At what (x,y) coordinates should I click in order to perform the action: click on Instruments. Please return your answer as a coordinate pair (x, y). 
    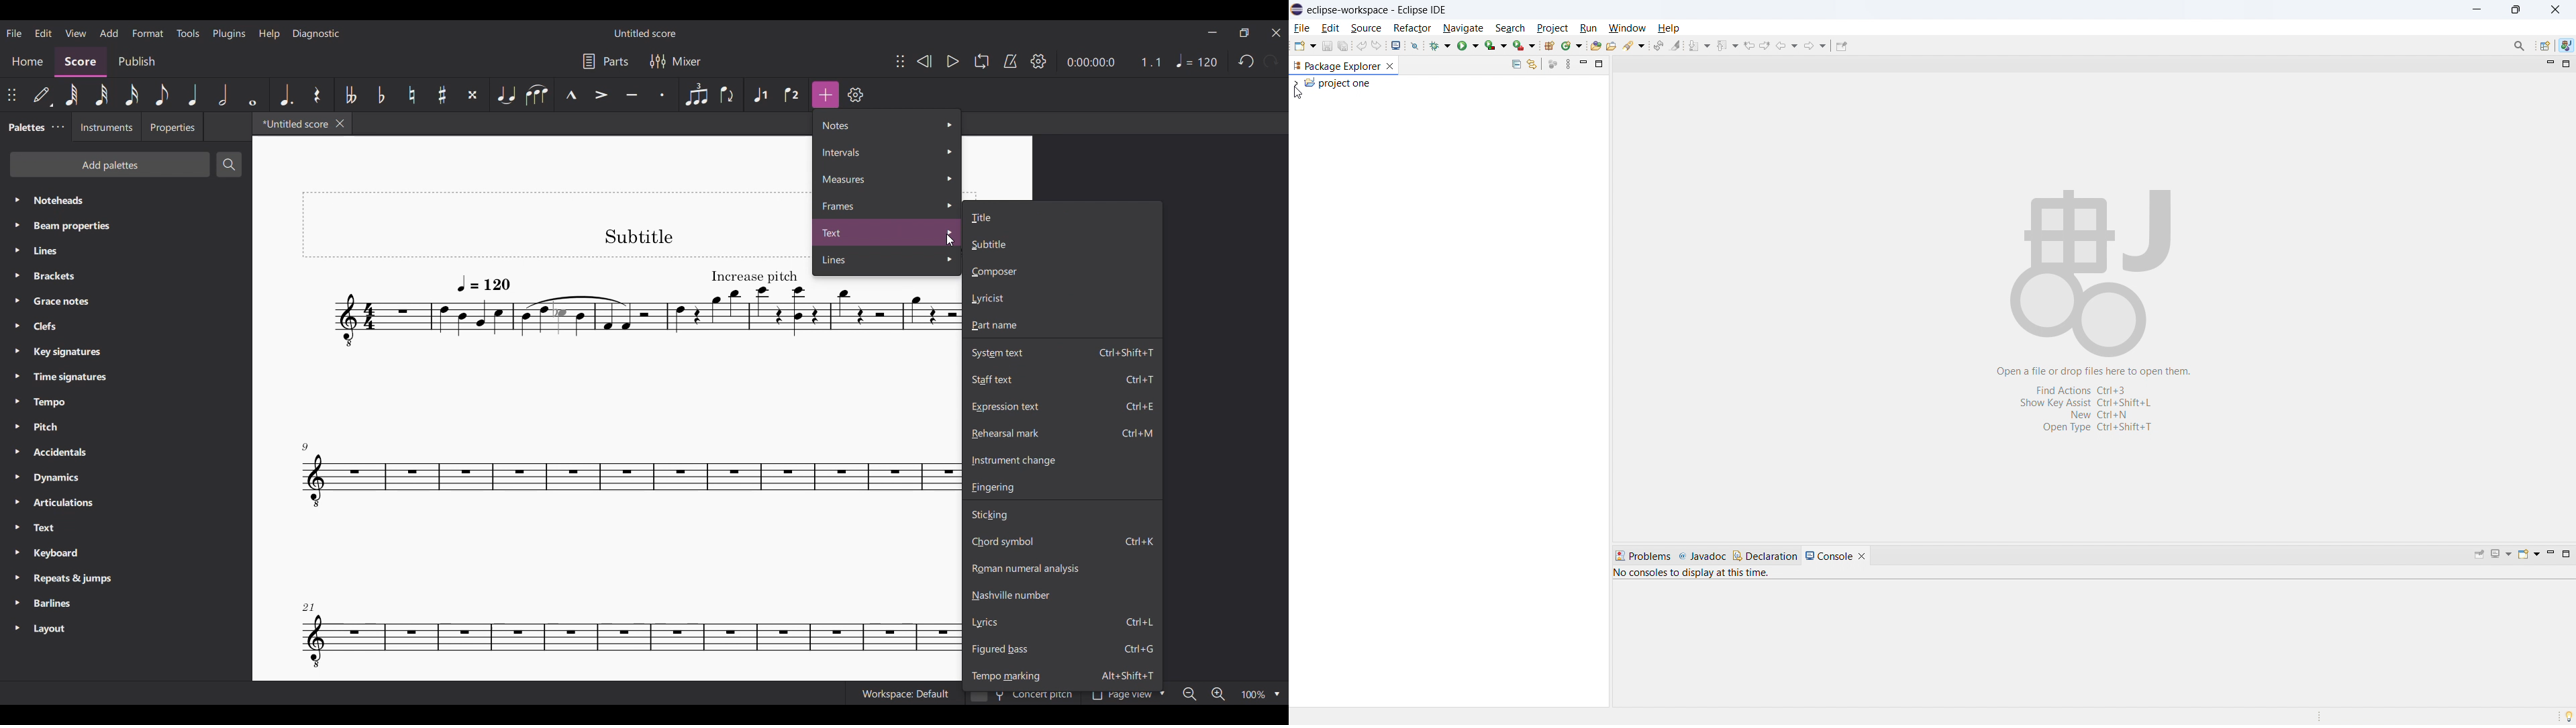
    Looking at the image, I should click on (105, 127).